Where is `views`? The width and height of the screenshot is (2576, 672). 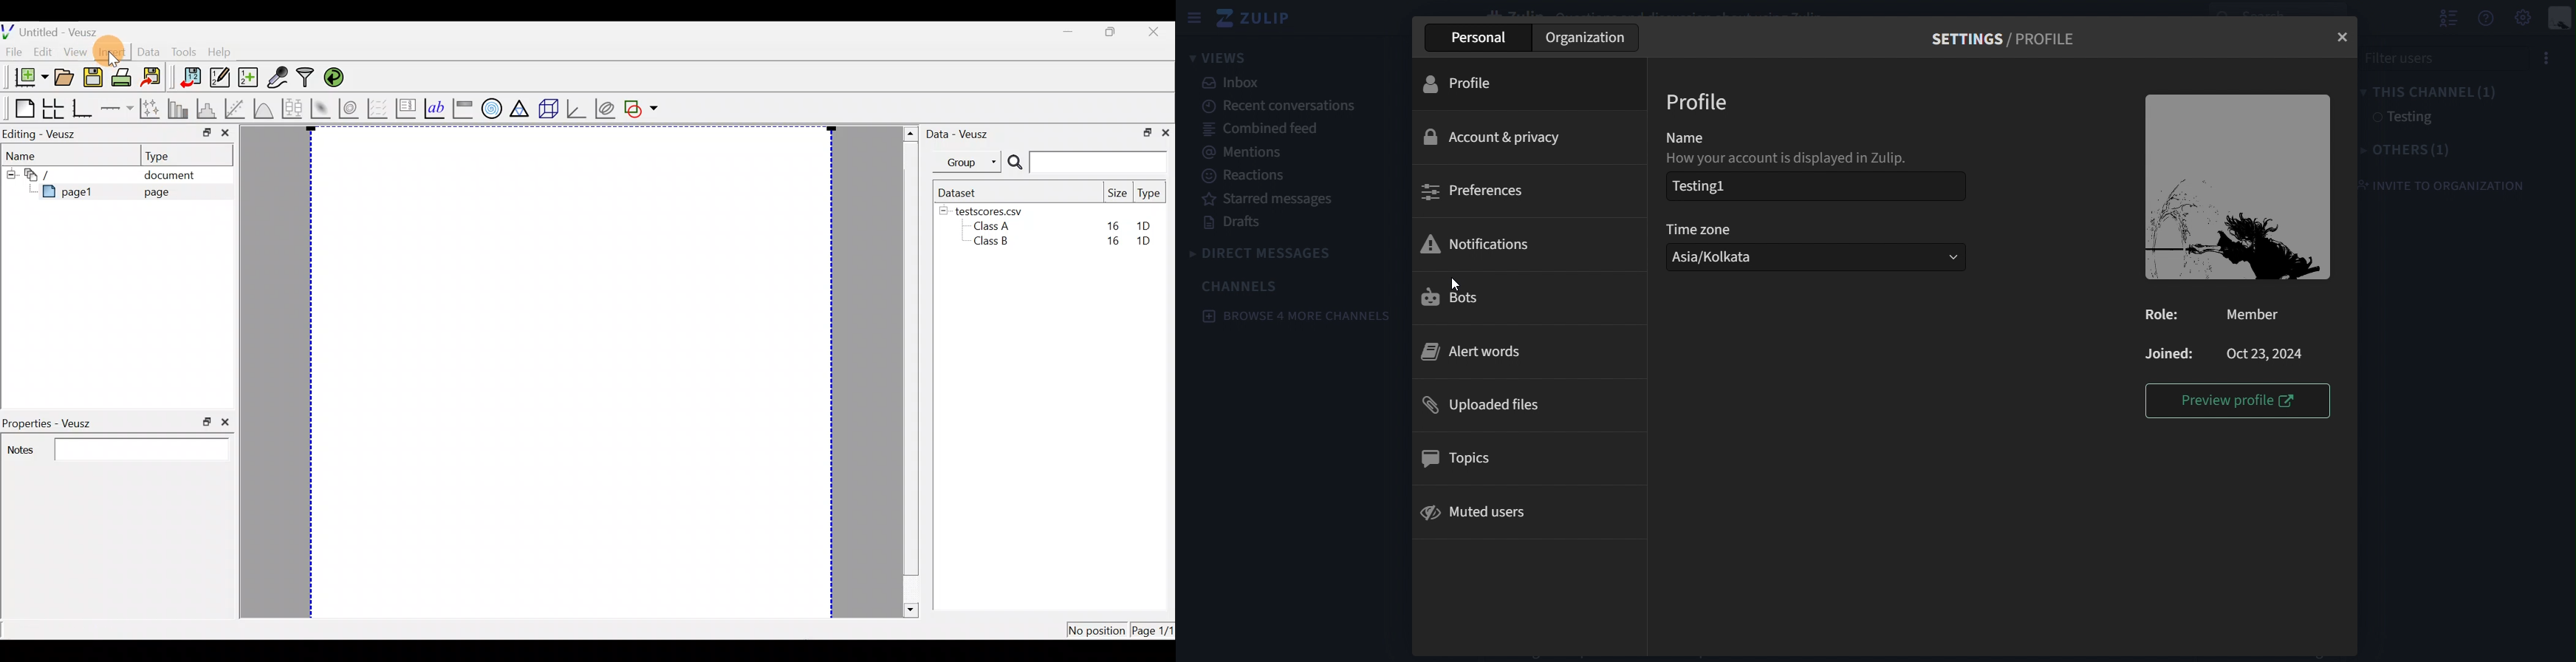
views is located at coordinates (1222, 58).